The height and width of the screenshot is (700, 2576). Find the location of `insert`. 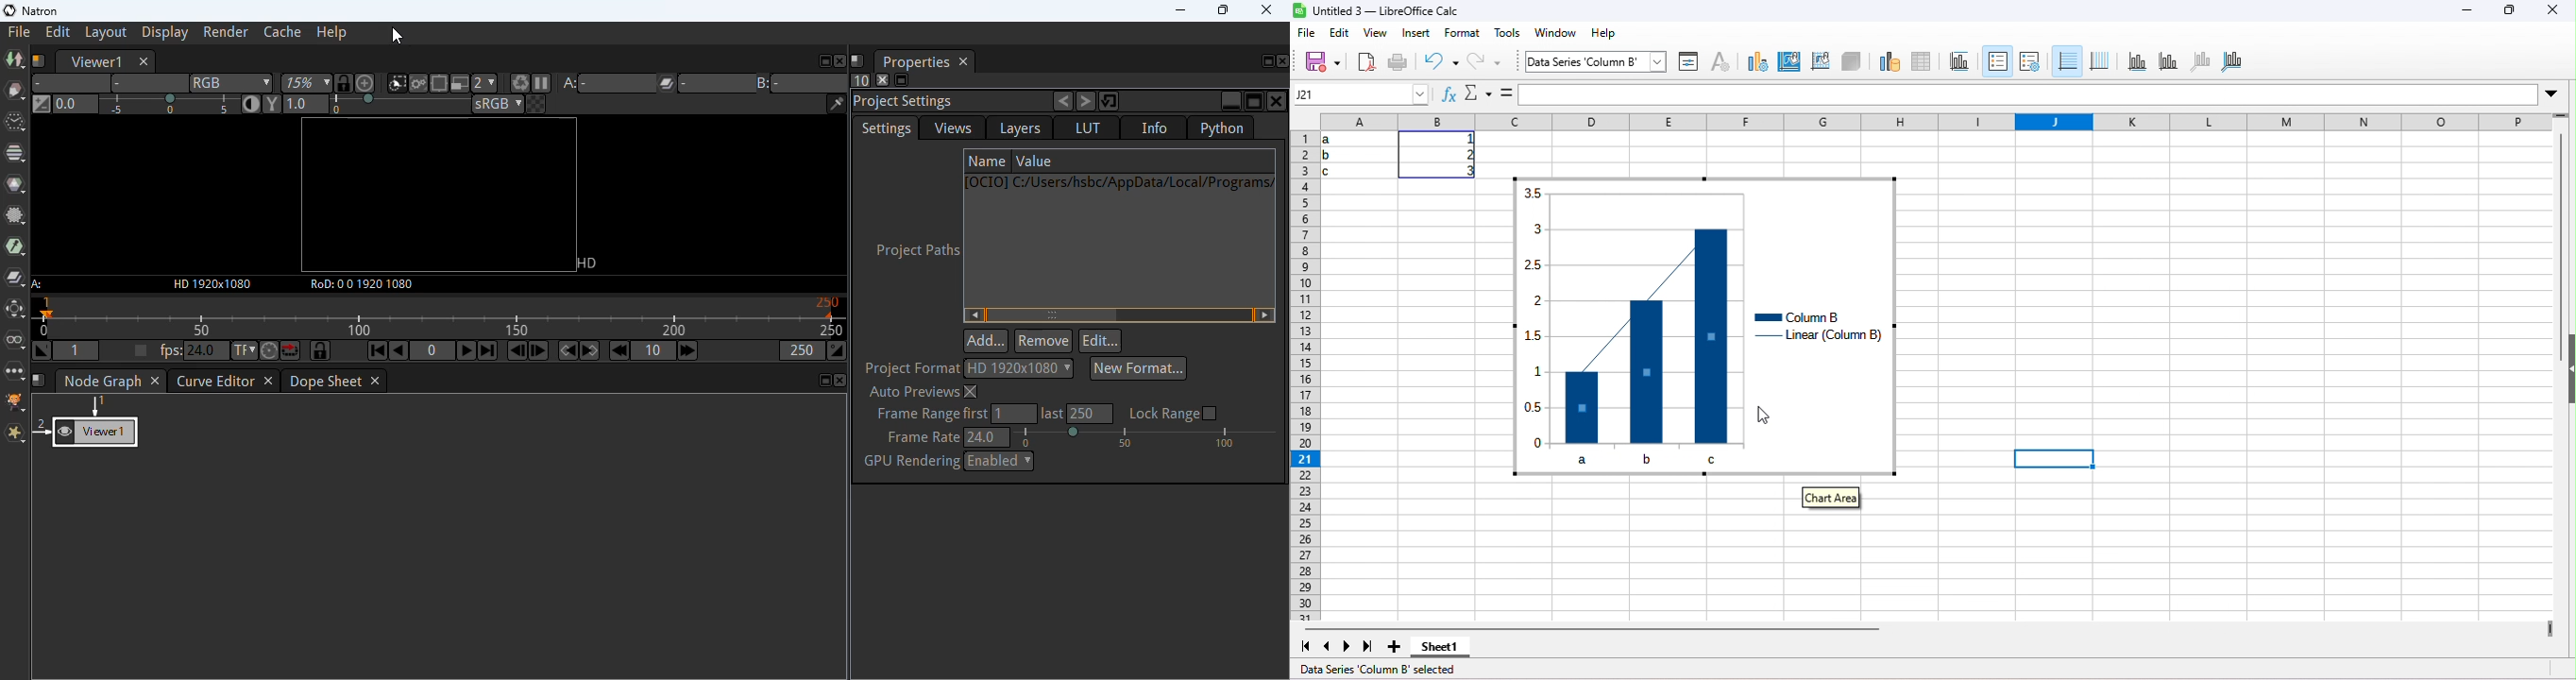

insert is located at coordinates (1417, 35).